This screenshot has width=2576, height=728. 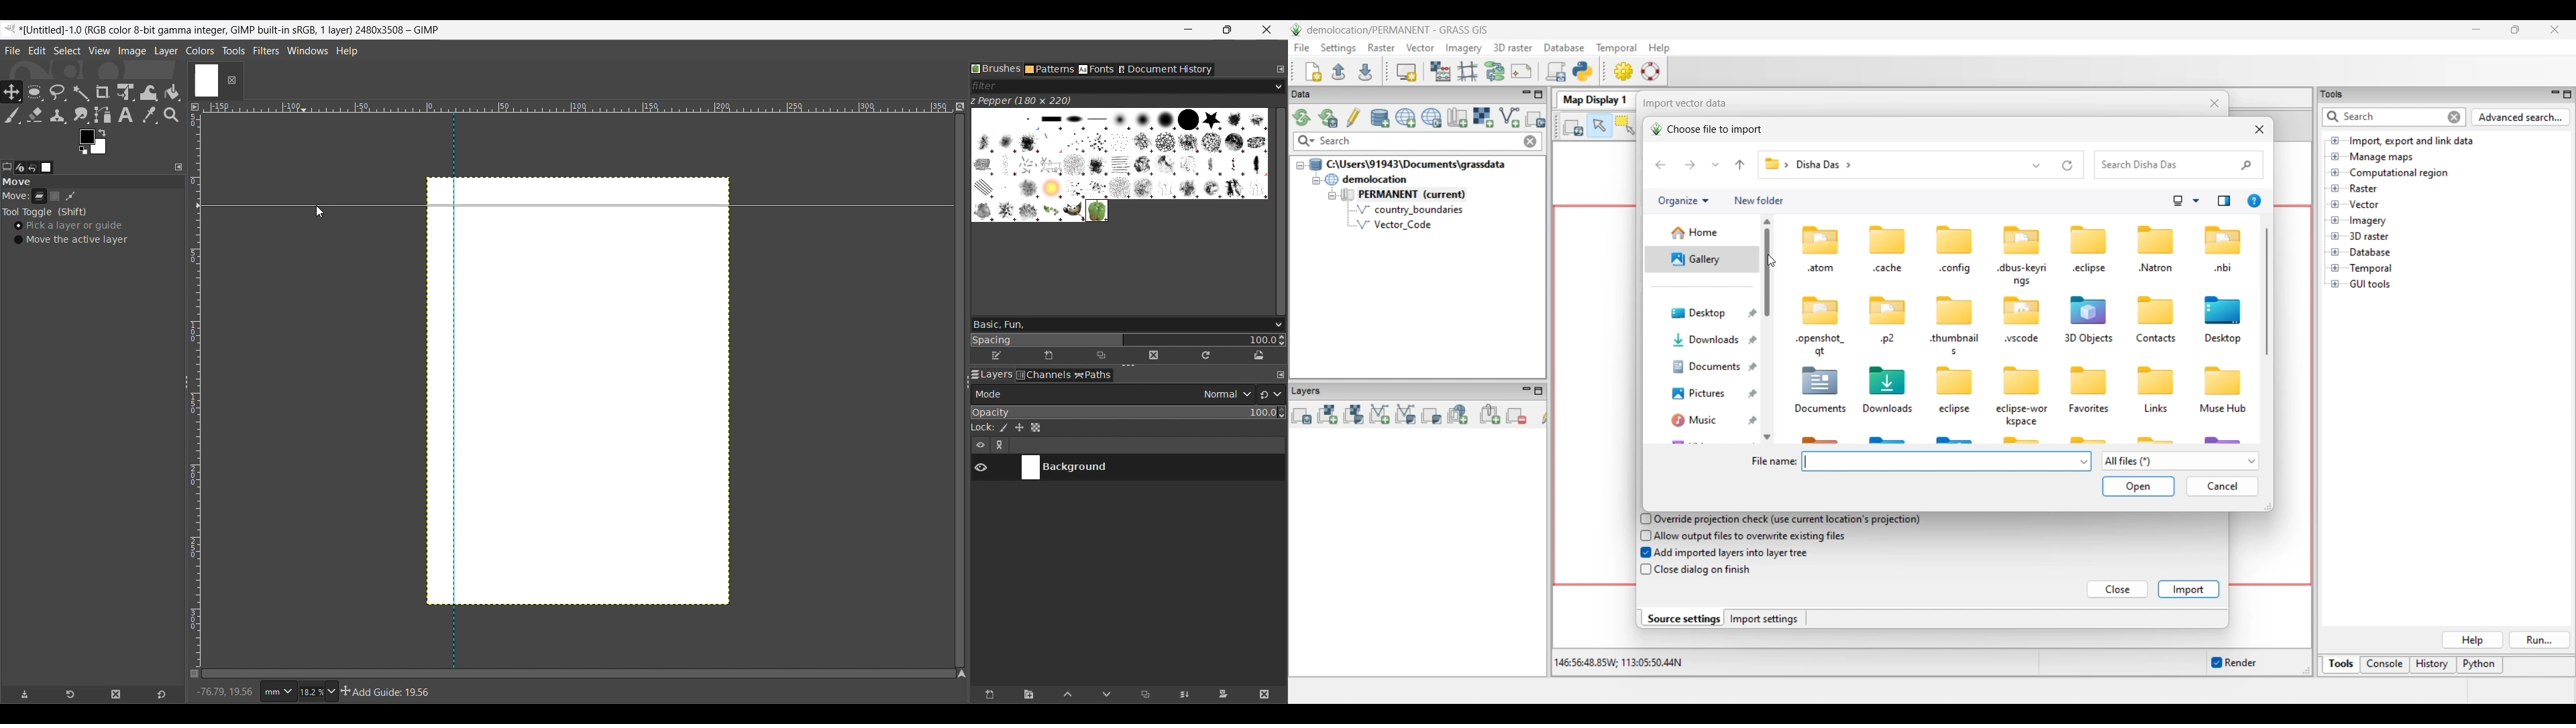 I want to click on Image menu, so click(x=132, y=52).